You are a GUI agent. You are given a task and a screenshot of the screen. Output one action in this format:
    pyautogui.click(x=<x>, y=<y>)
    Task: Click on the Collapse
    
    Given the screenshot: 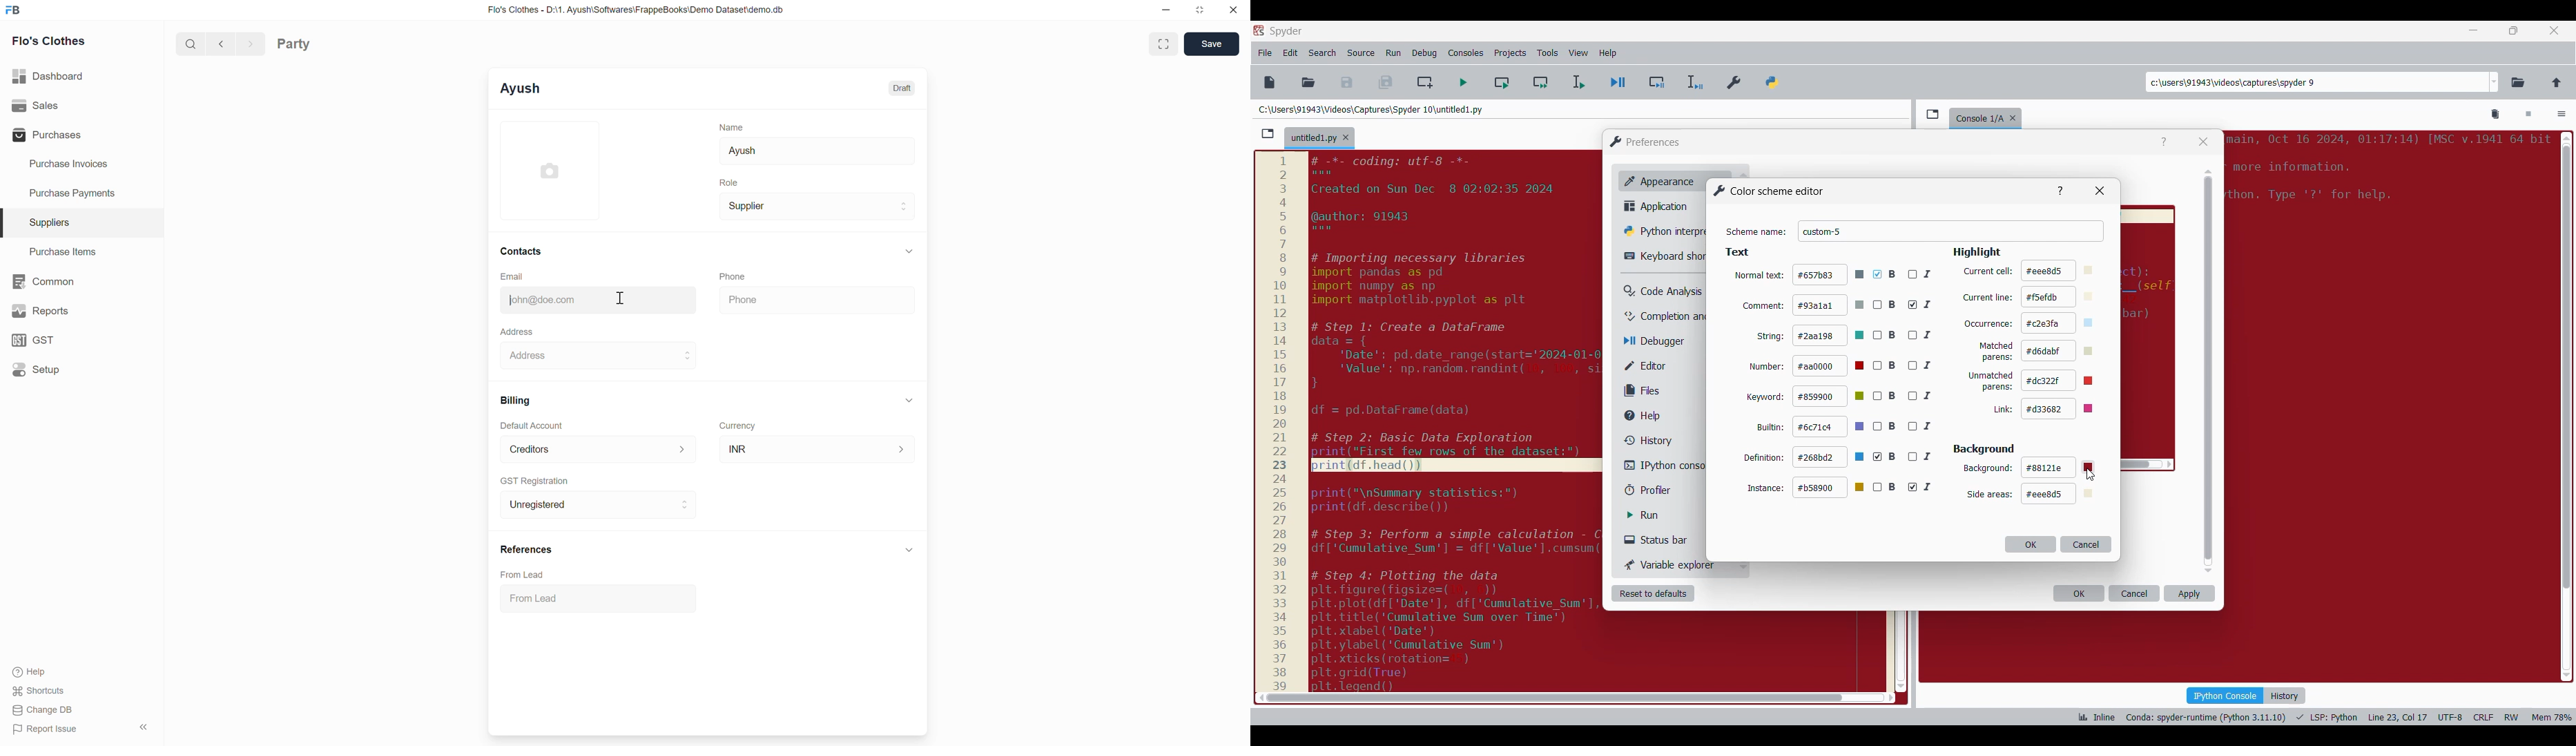 What is the action you would take?
    pyautogui.click(x=909, y=251)
    